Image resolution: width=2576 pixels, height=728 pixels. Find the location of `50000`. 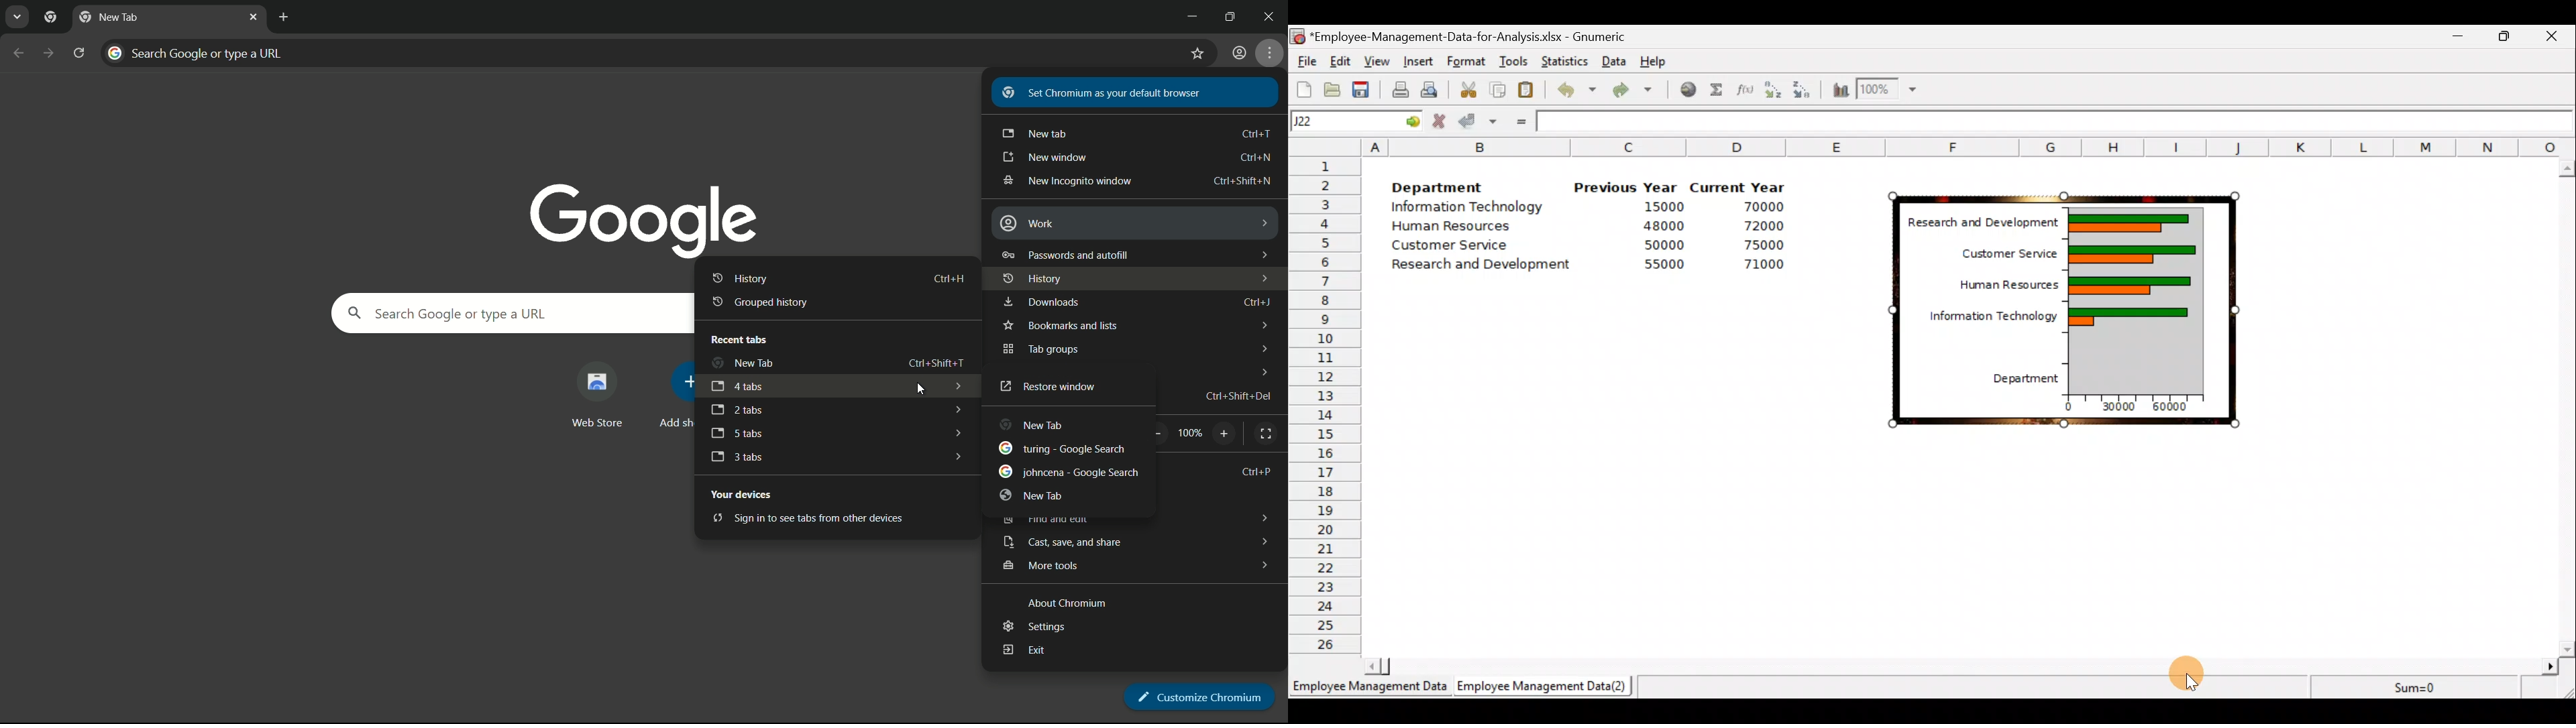

50000 is located at coordinates (1662, 245).